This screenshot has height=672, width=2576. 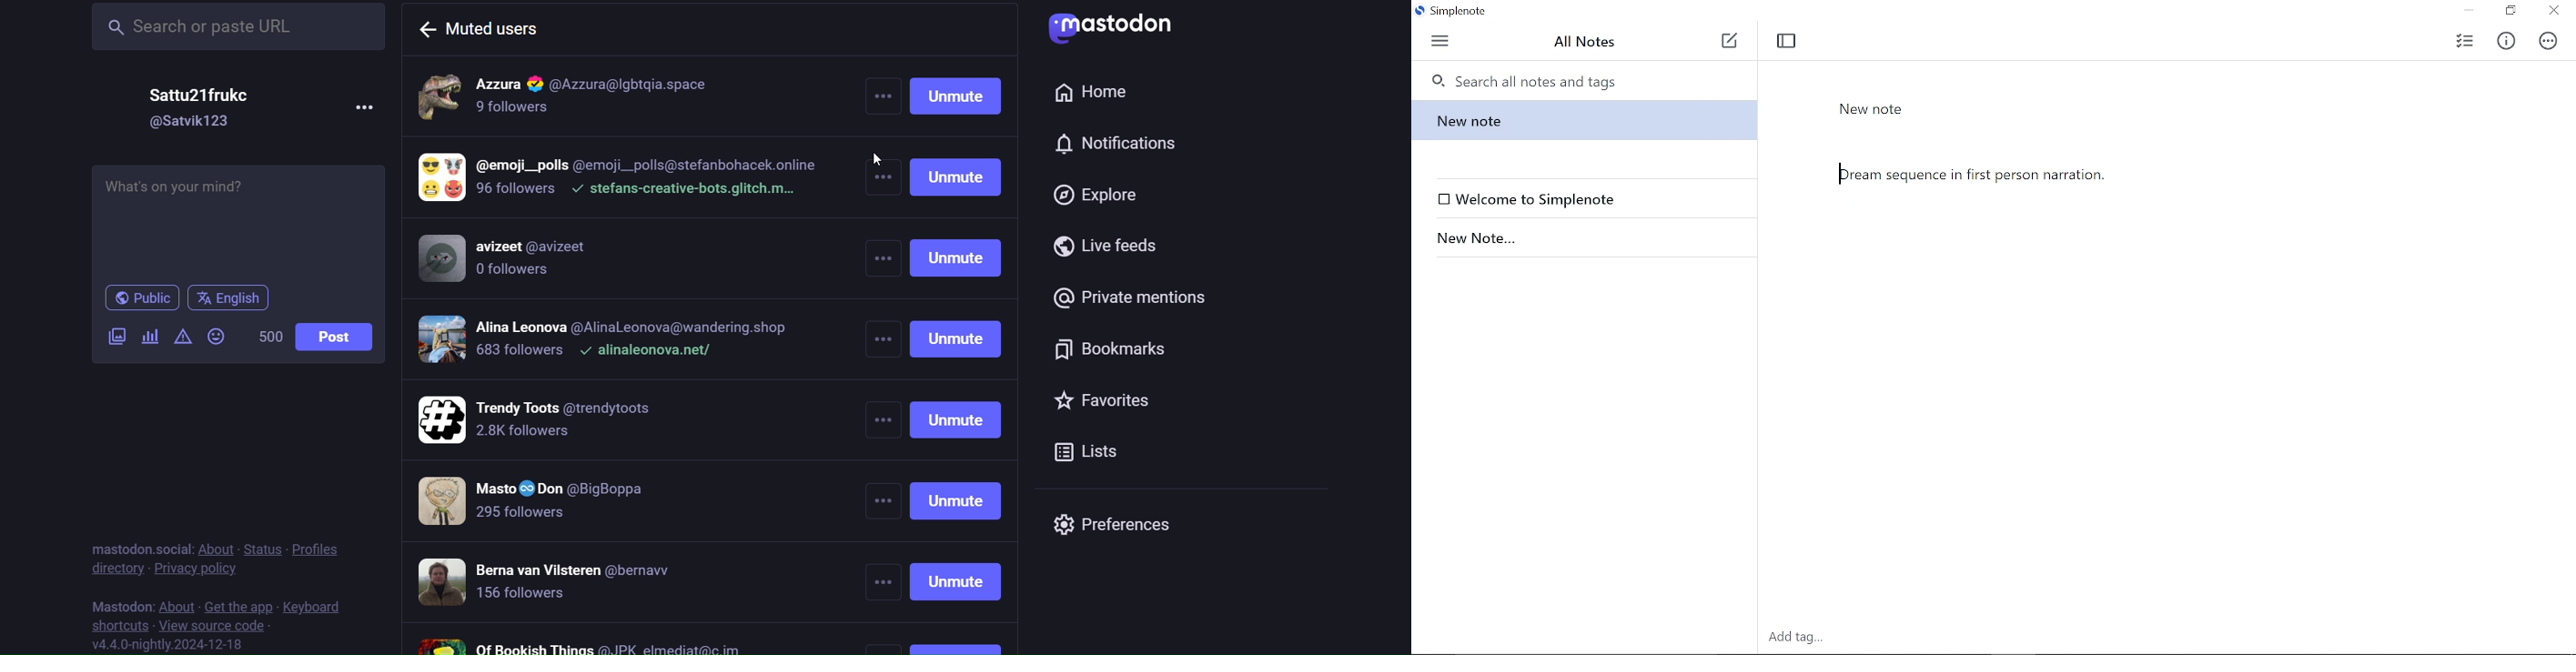 I want to click on status, so click(x=261, y=549).